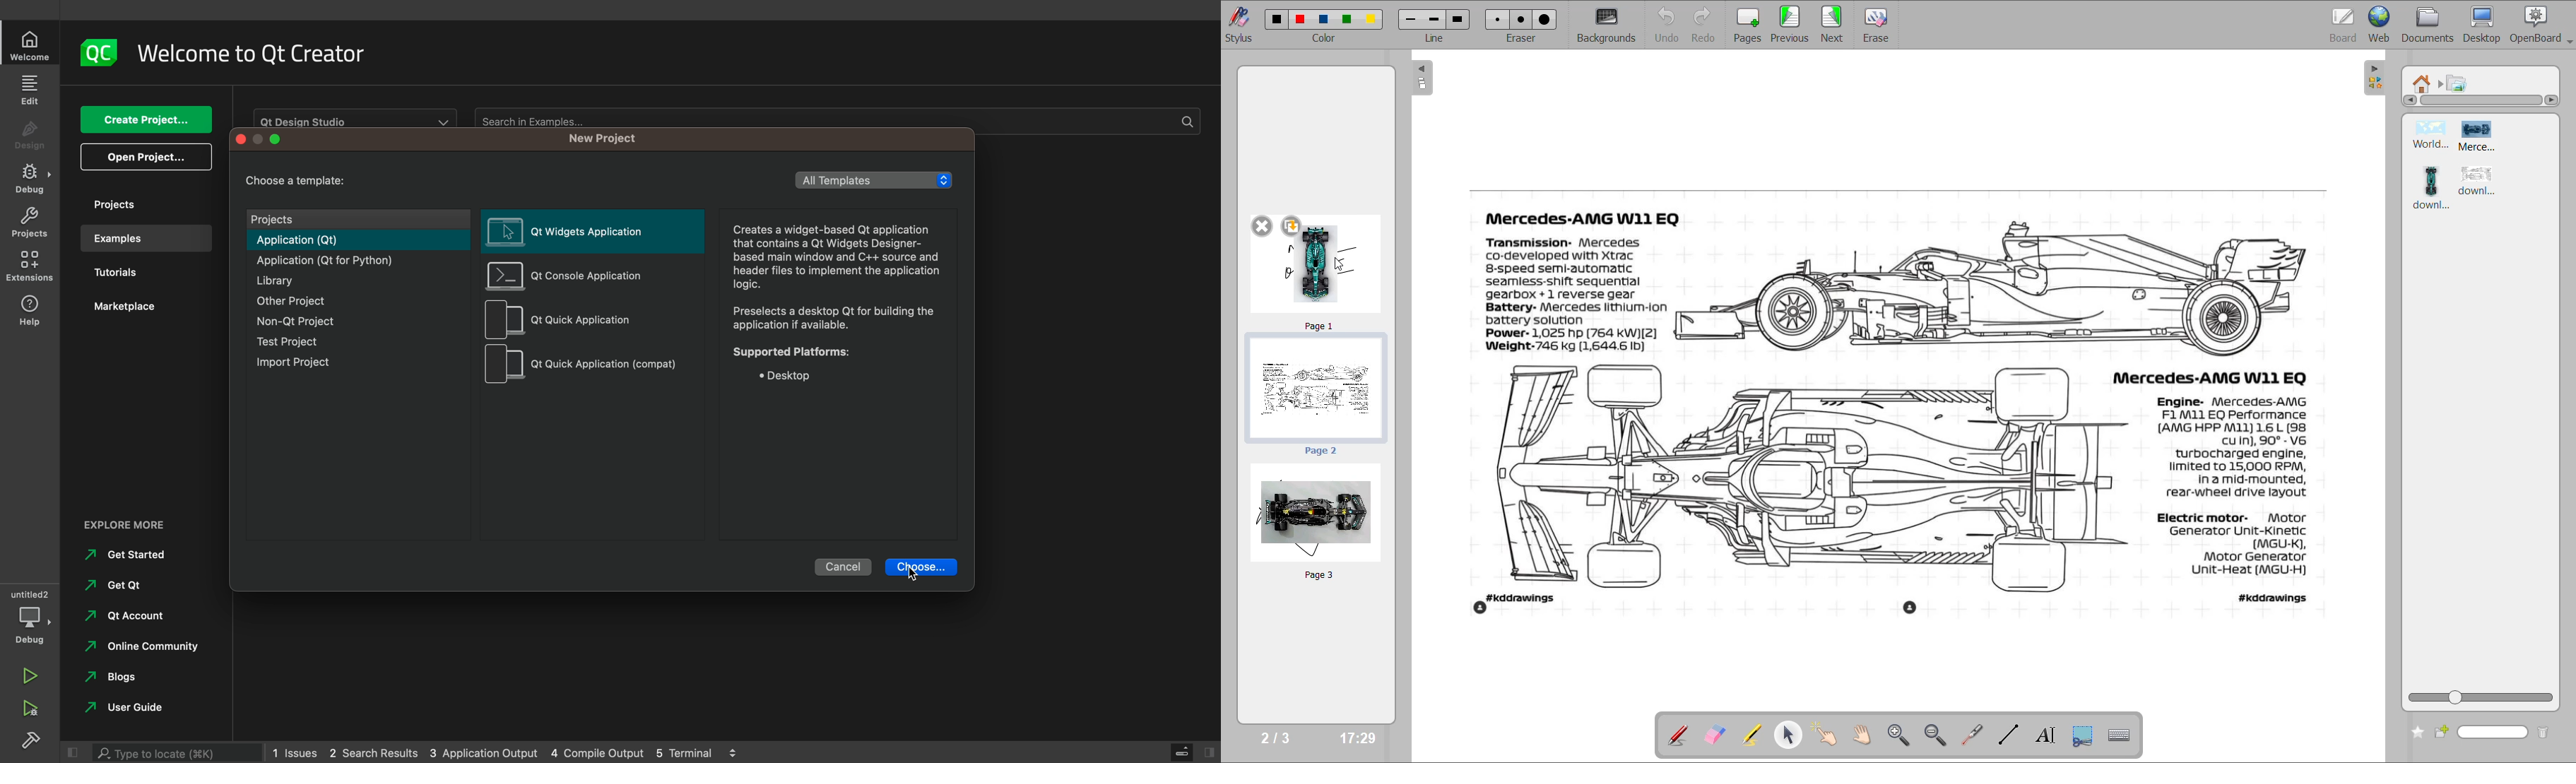  Describe the element at coordinates (354, 362) in the screenshot. I see `import project` at that location.